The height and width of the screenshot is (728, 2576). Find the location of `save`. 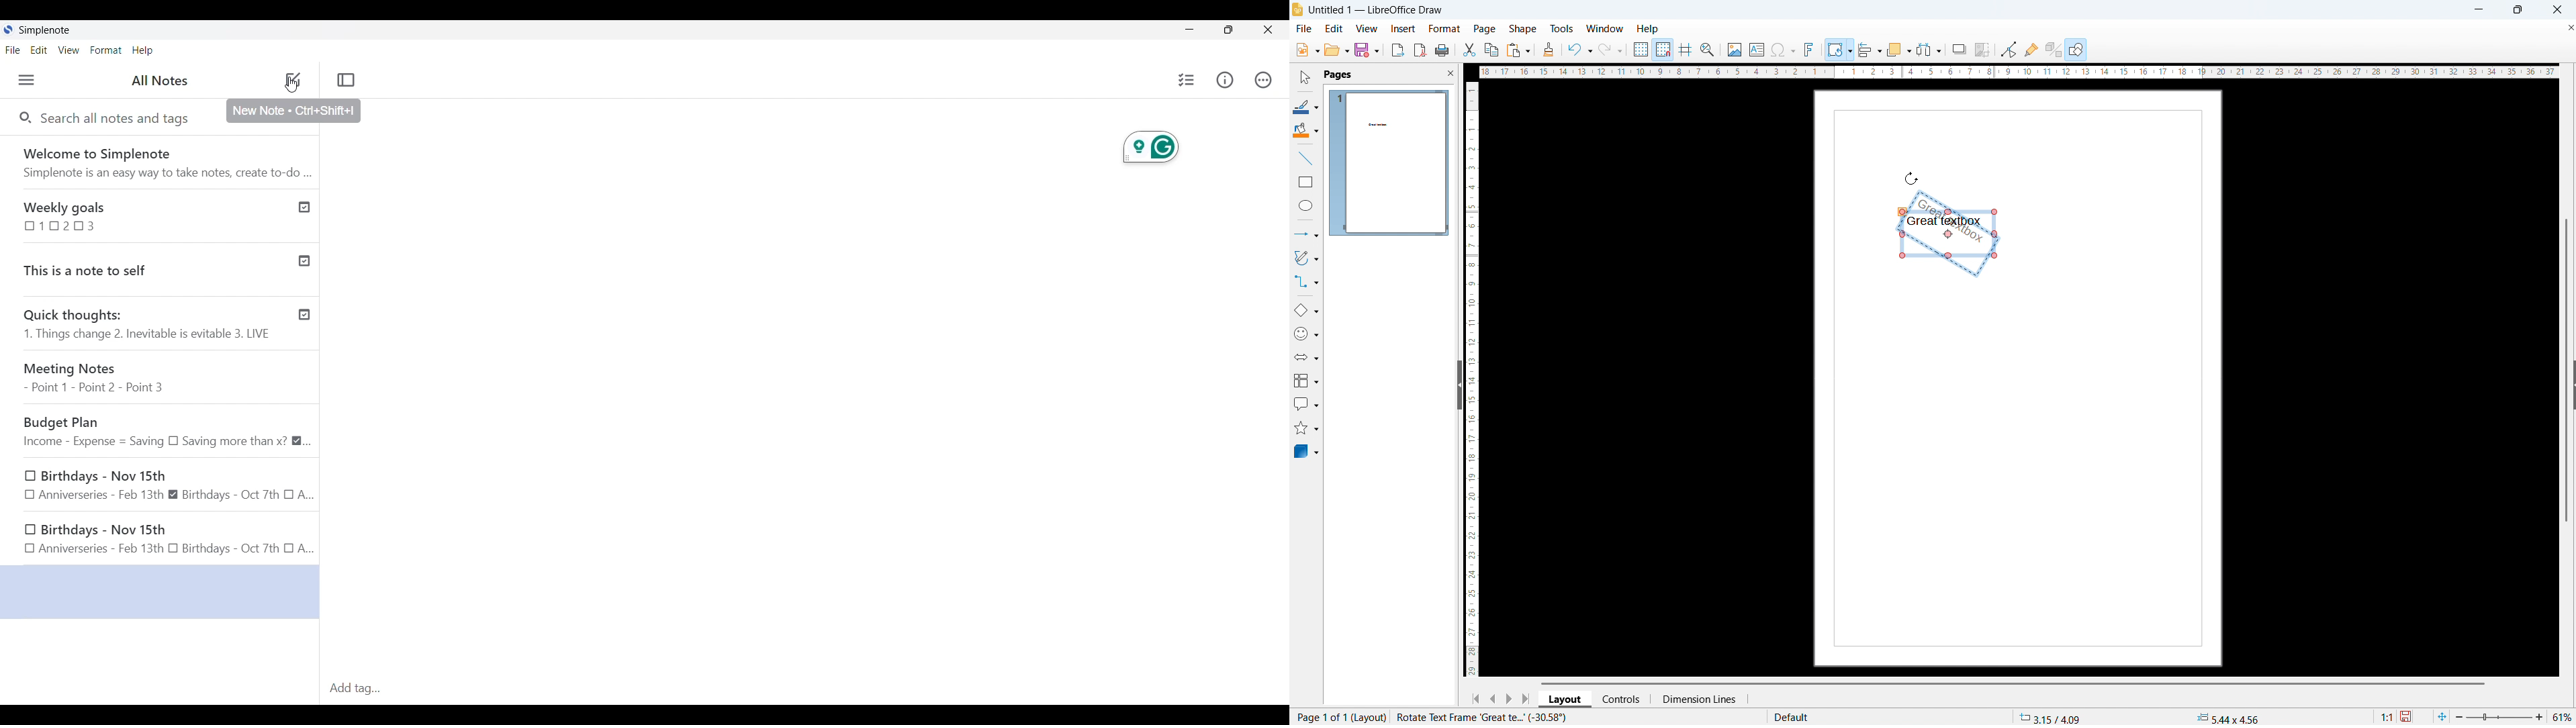

save is located at coordinates (1367, 50).